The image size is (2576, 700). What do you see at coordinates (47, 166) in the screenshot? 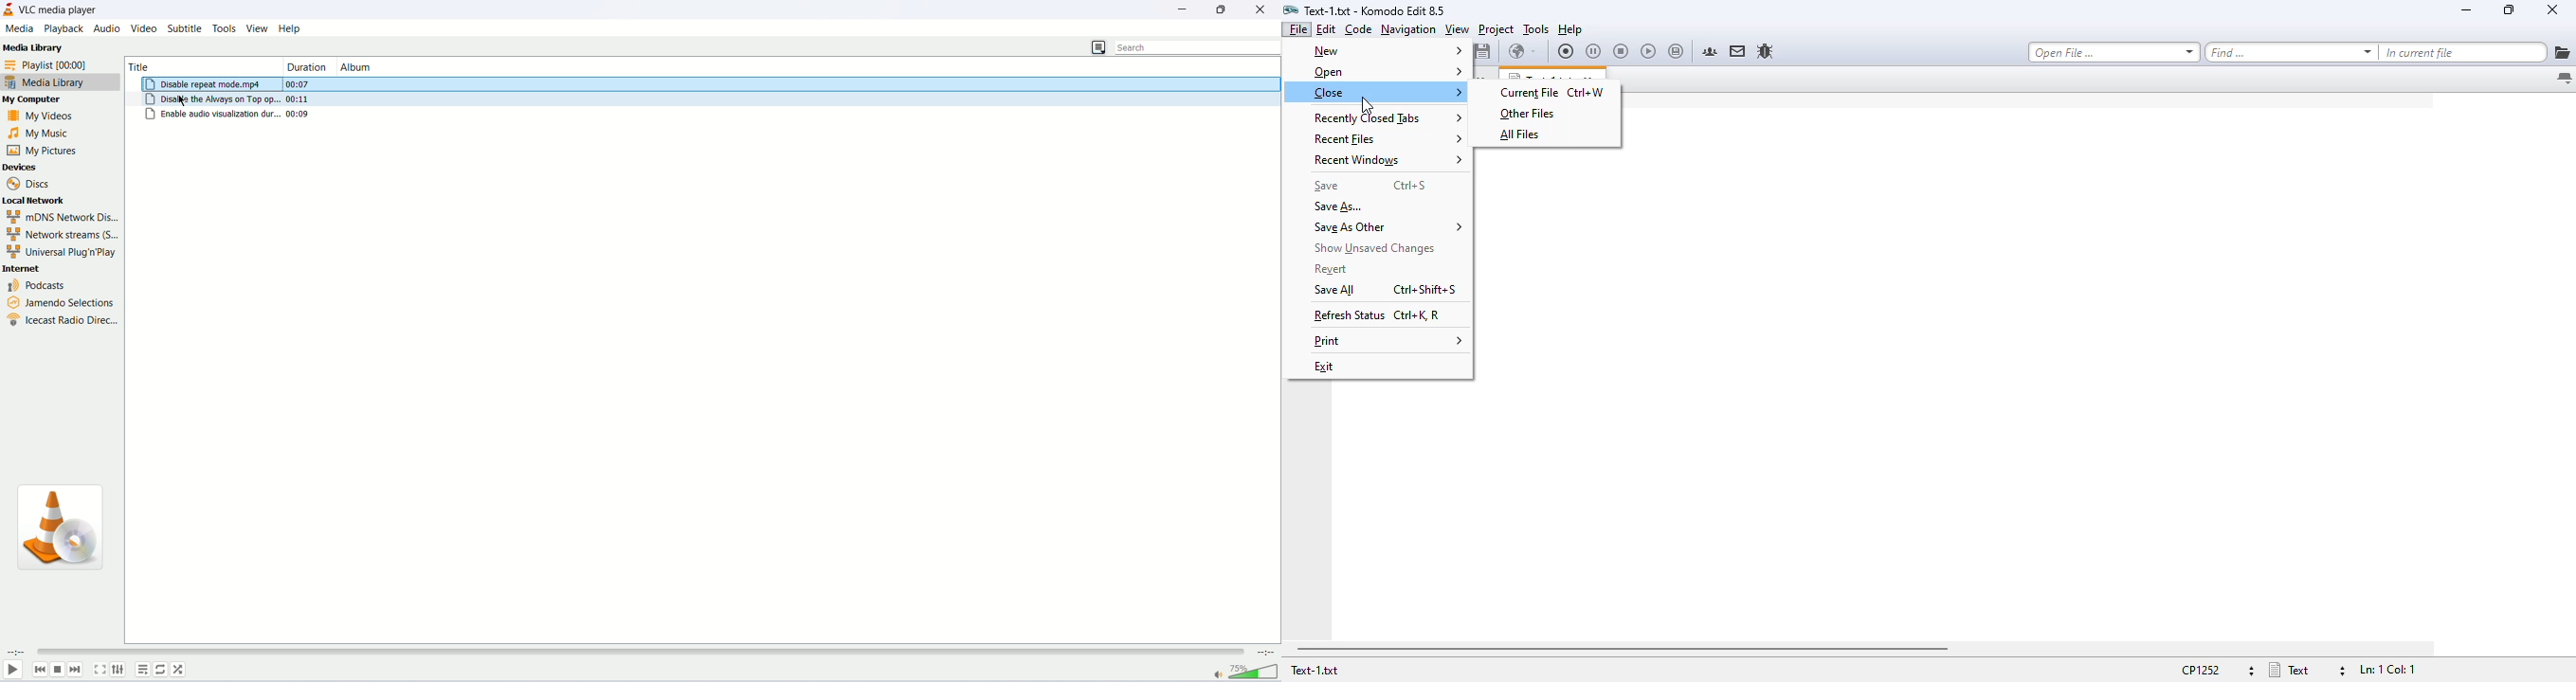
I see `devices` at bounding box center [47, 166].